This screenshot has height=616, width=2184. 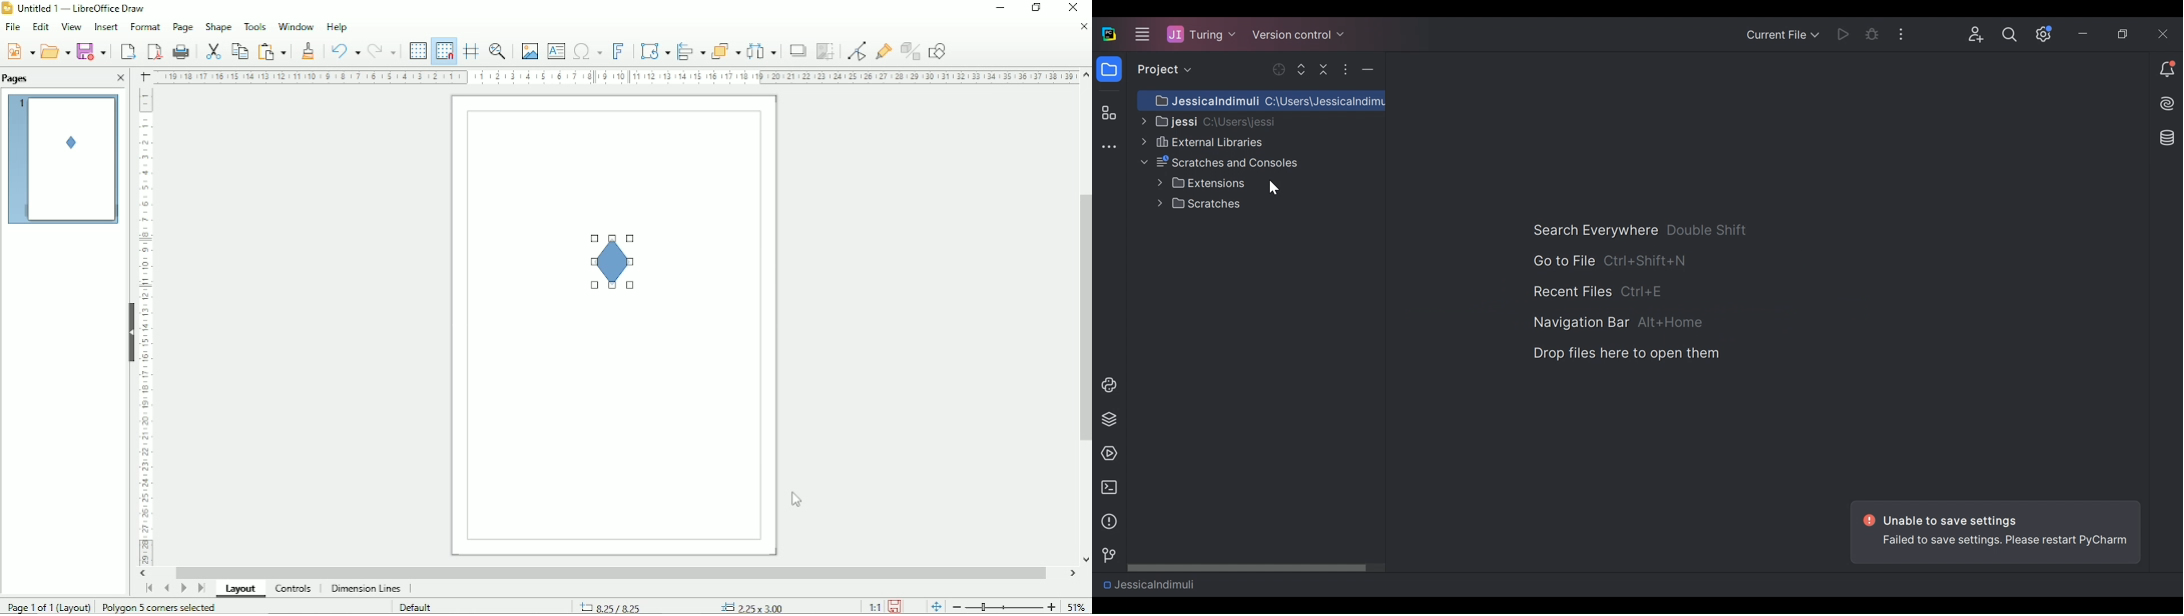 I want to click on Preview, so click(x=64, y=160).